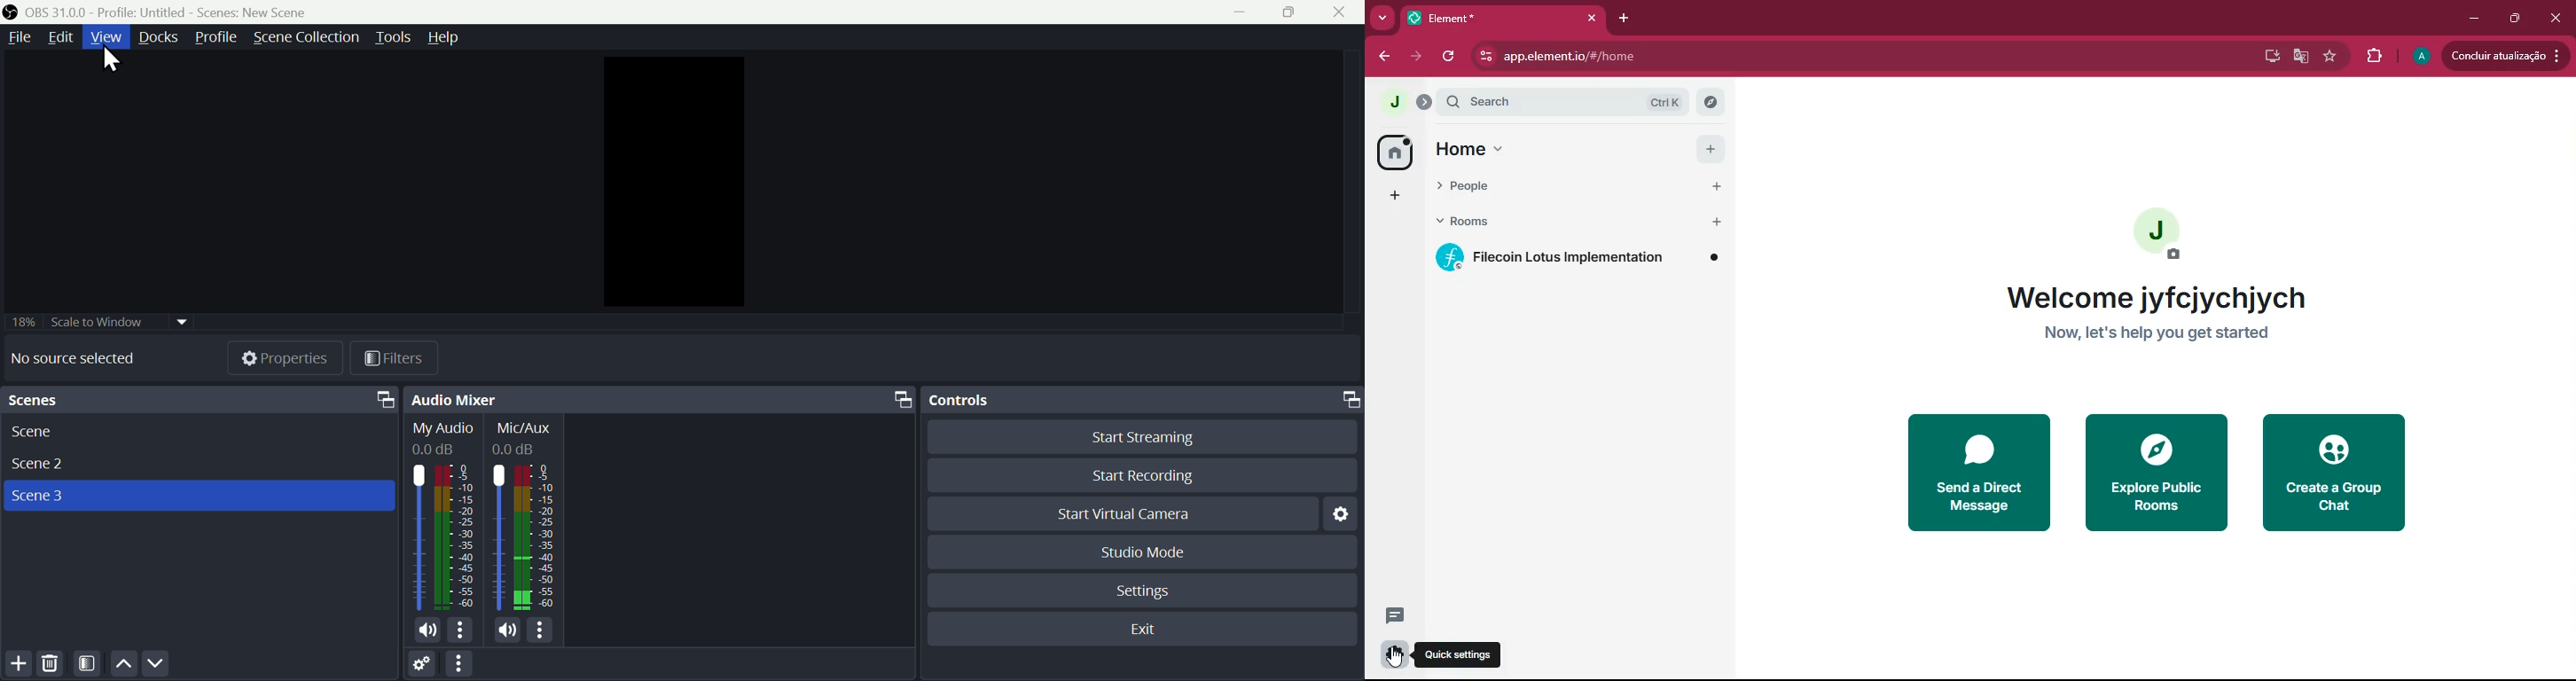  I want to click on add button, so click(1711, 188).